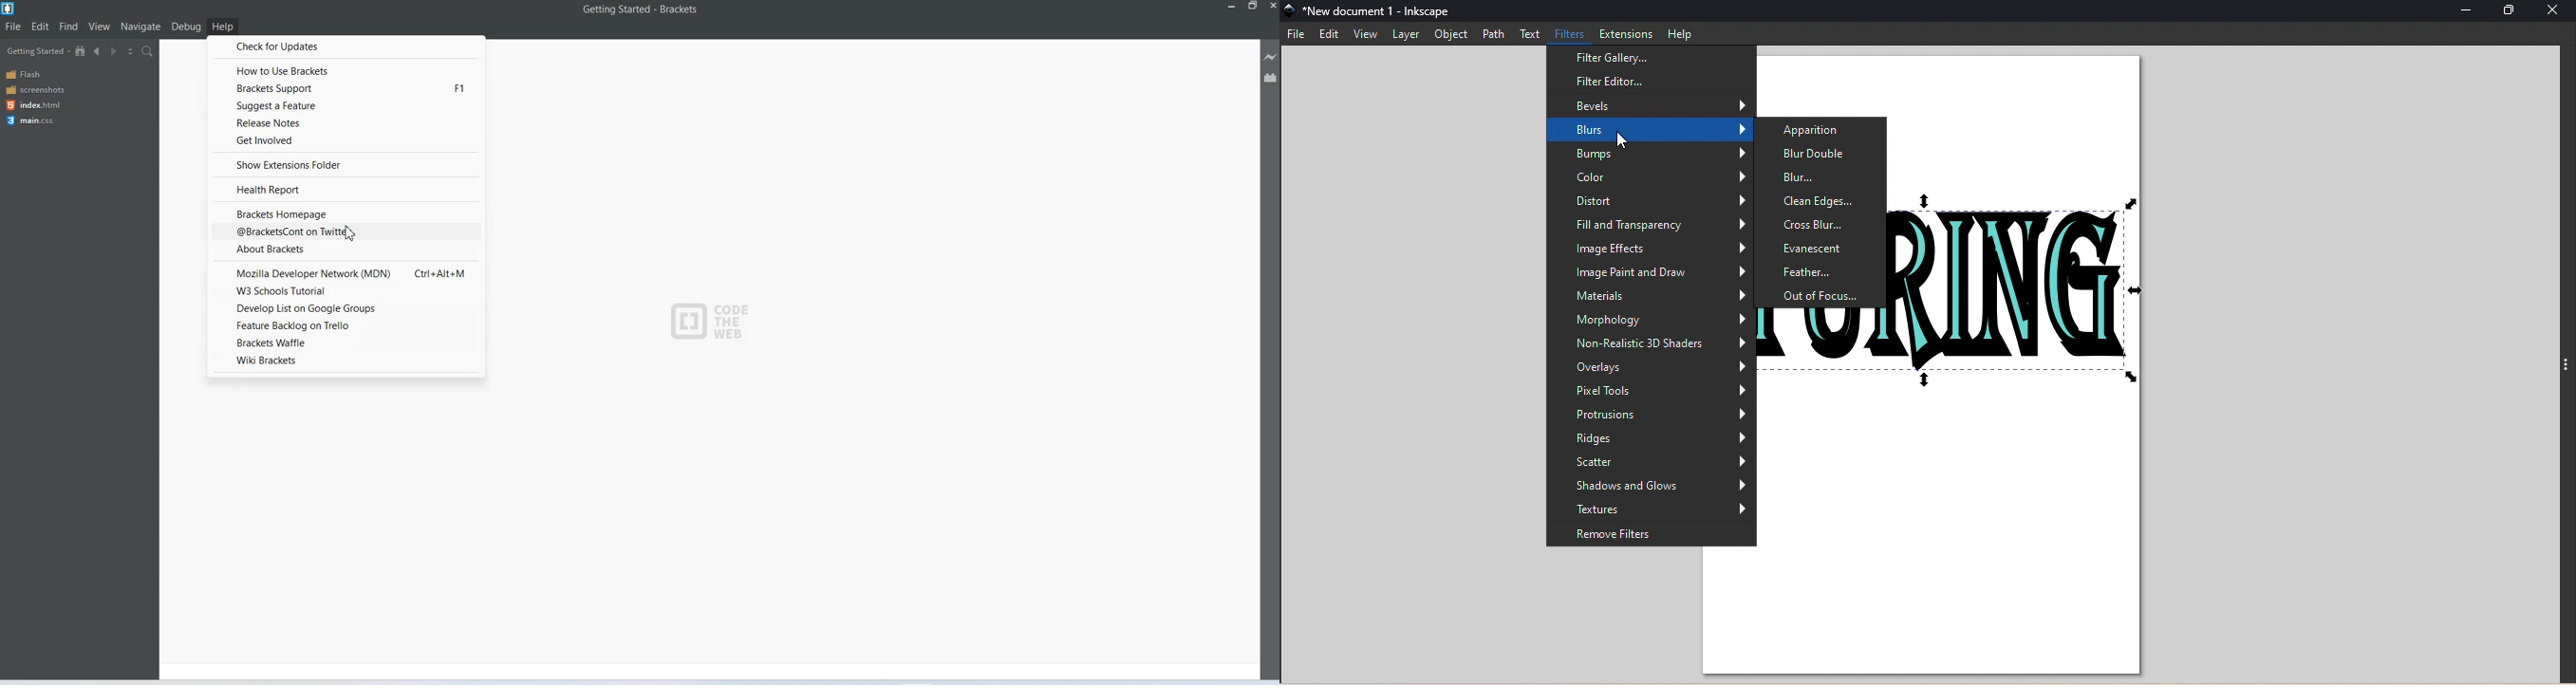 The width and height of the screenshot is (2576, 700). Describe the element at coordinates (69, 27) in the screenshot. I see `Find` at that location.